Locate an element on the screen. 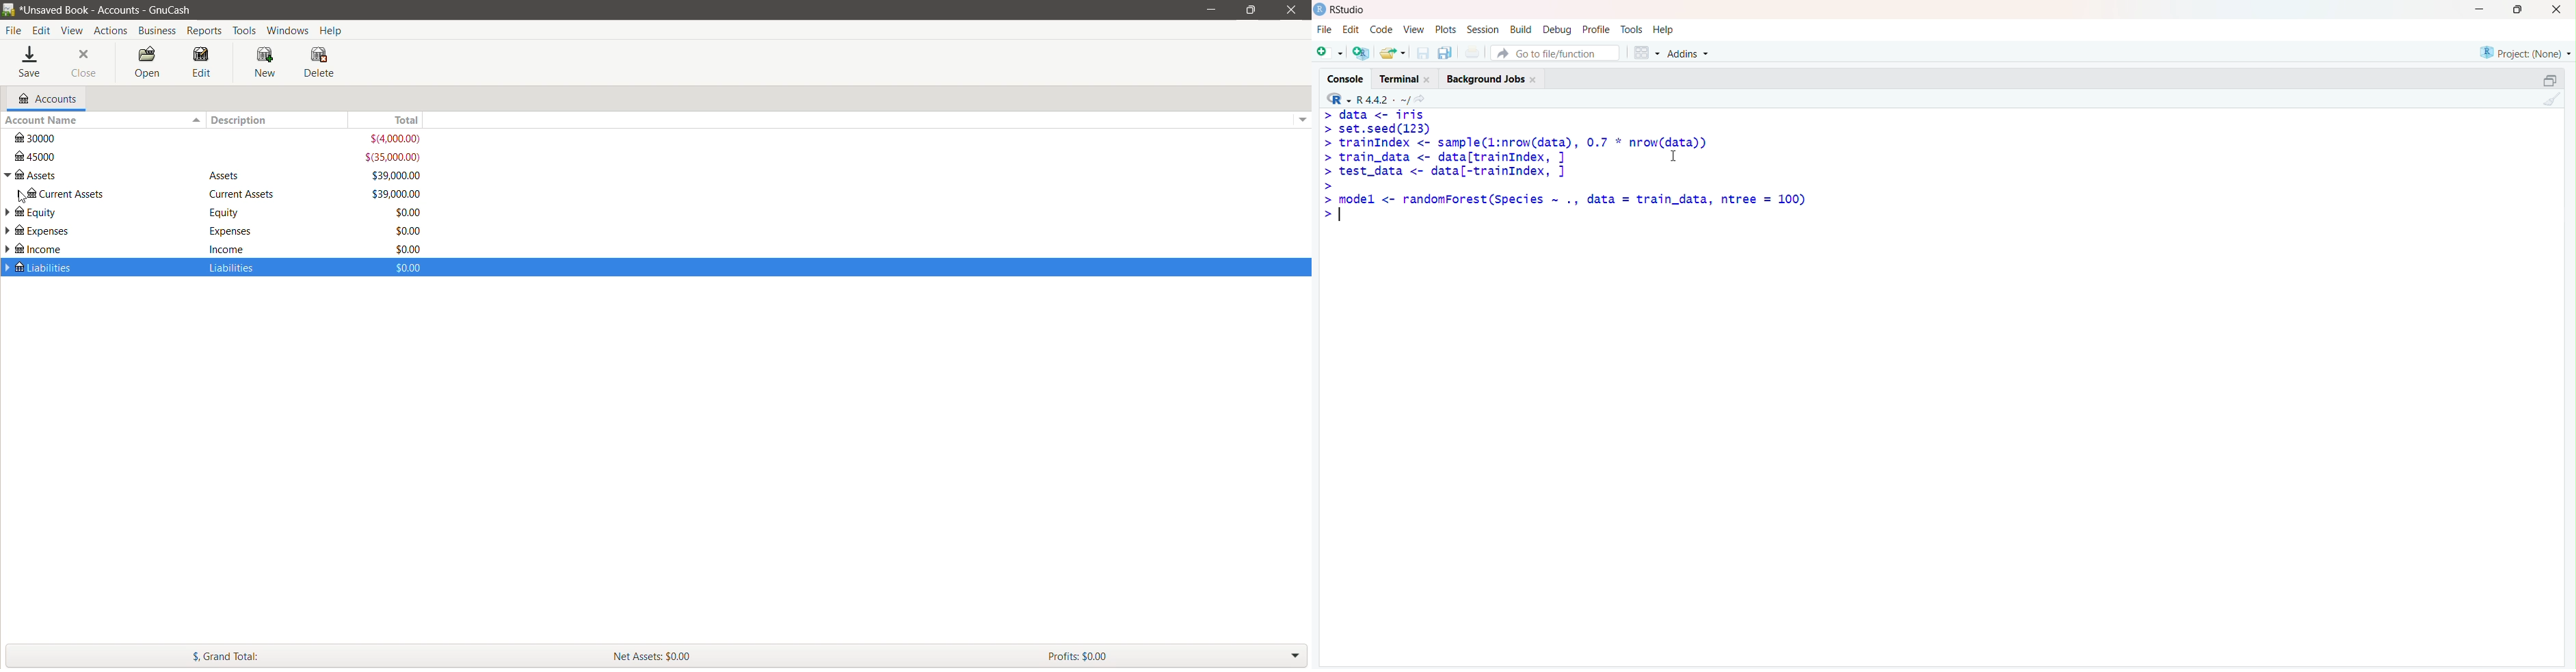 The image size is (2576, 672). RStudio is located at coordinates (1343, 9).